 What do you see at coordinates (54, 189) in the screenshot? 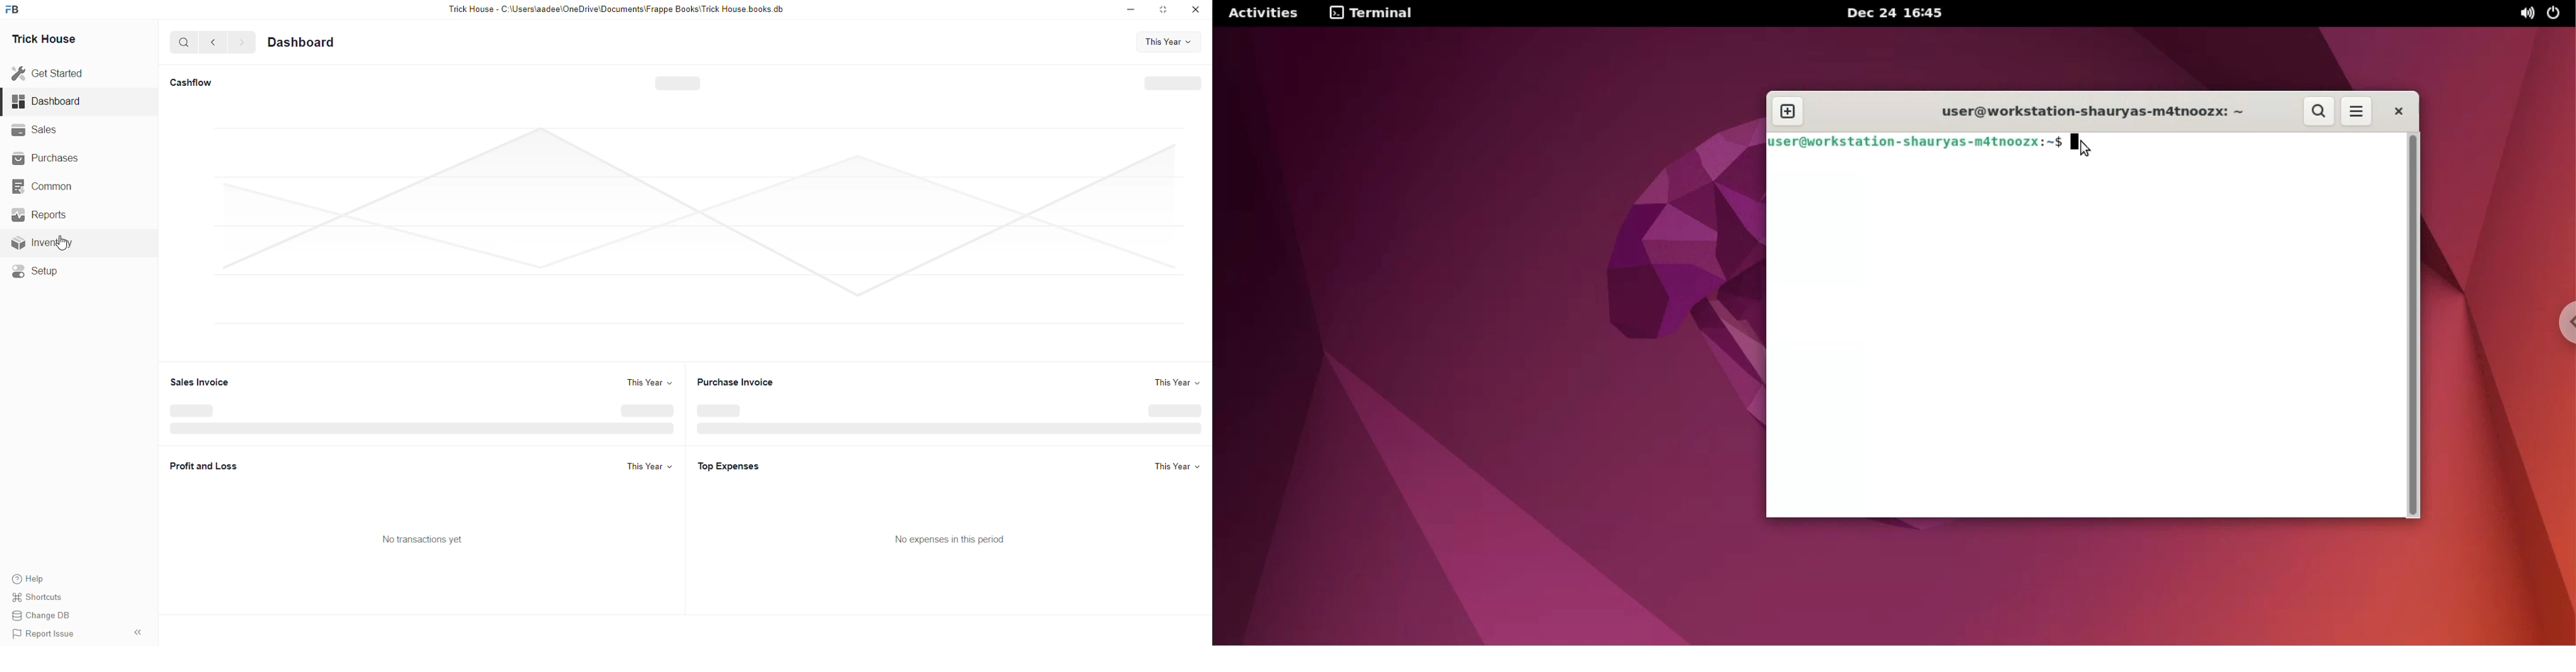
I see `Common` at bounding box center [54, 189].